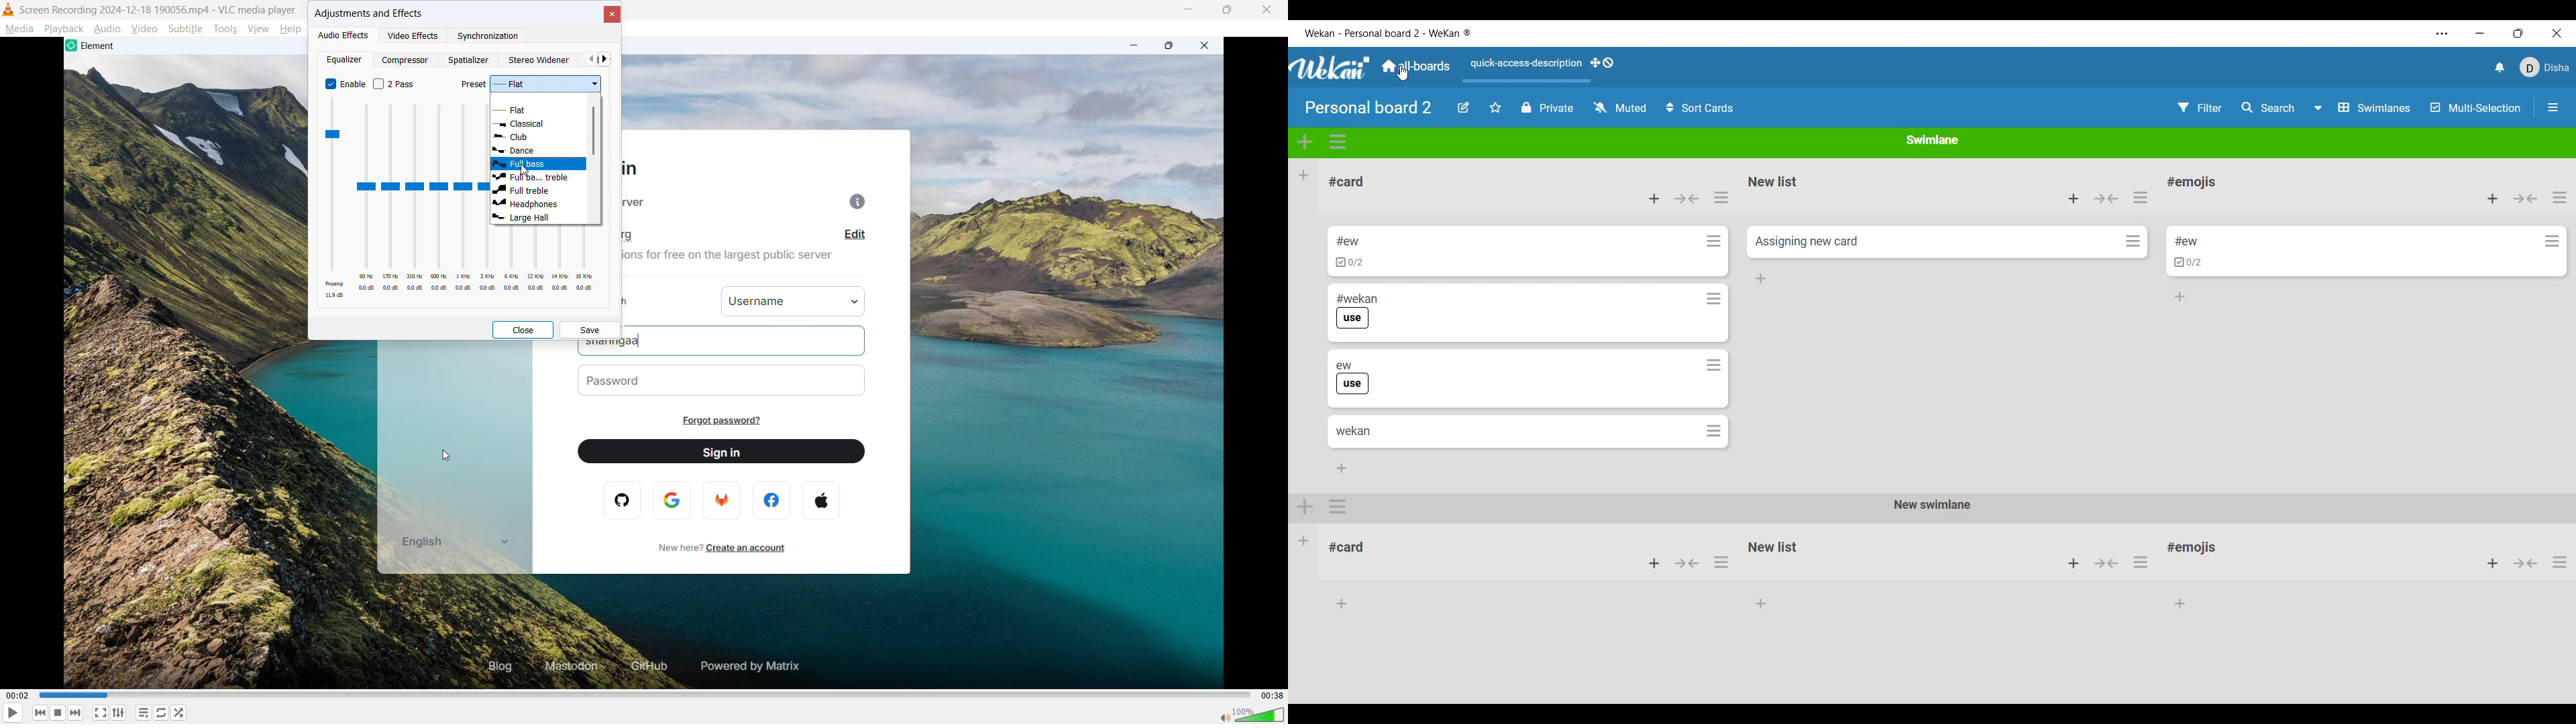 The image size is (2576, 728). I want to click on Adjust 310 Hz, so click(415, 198).